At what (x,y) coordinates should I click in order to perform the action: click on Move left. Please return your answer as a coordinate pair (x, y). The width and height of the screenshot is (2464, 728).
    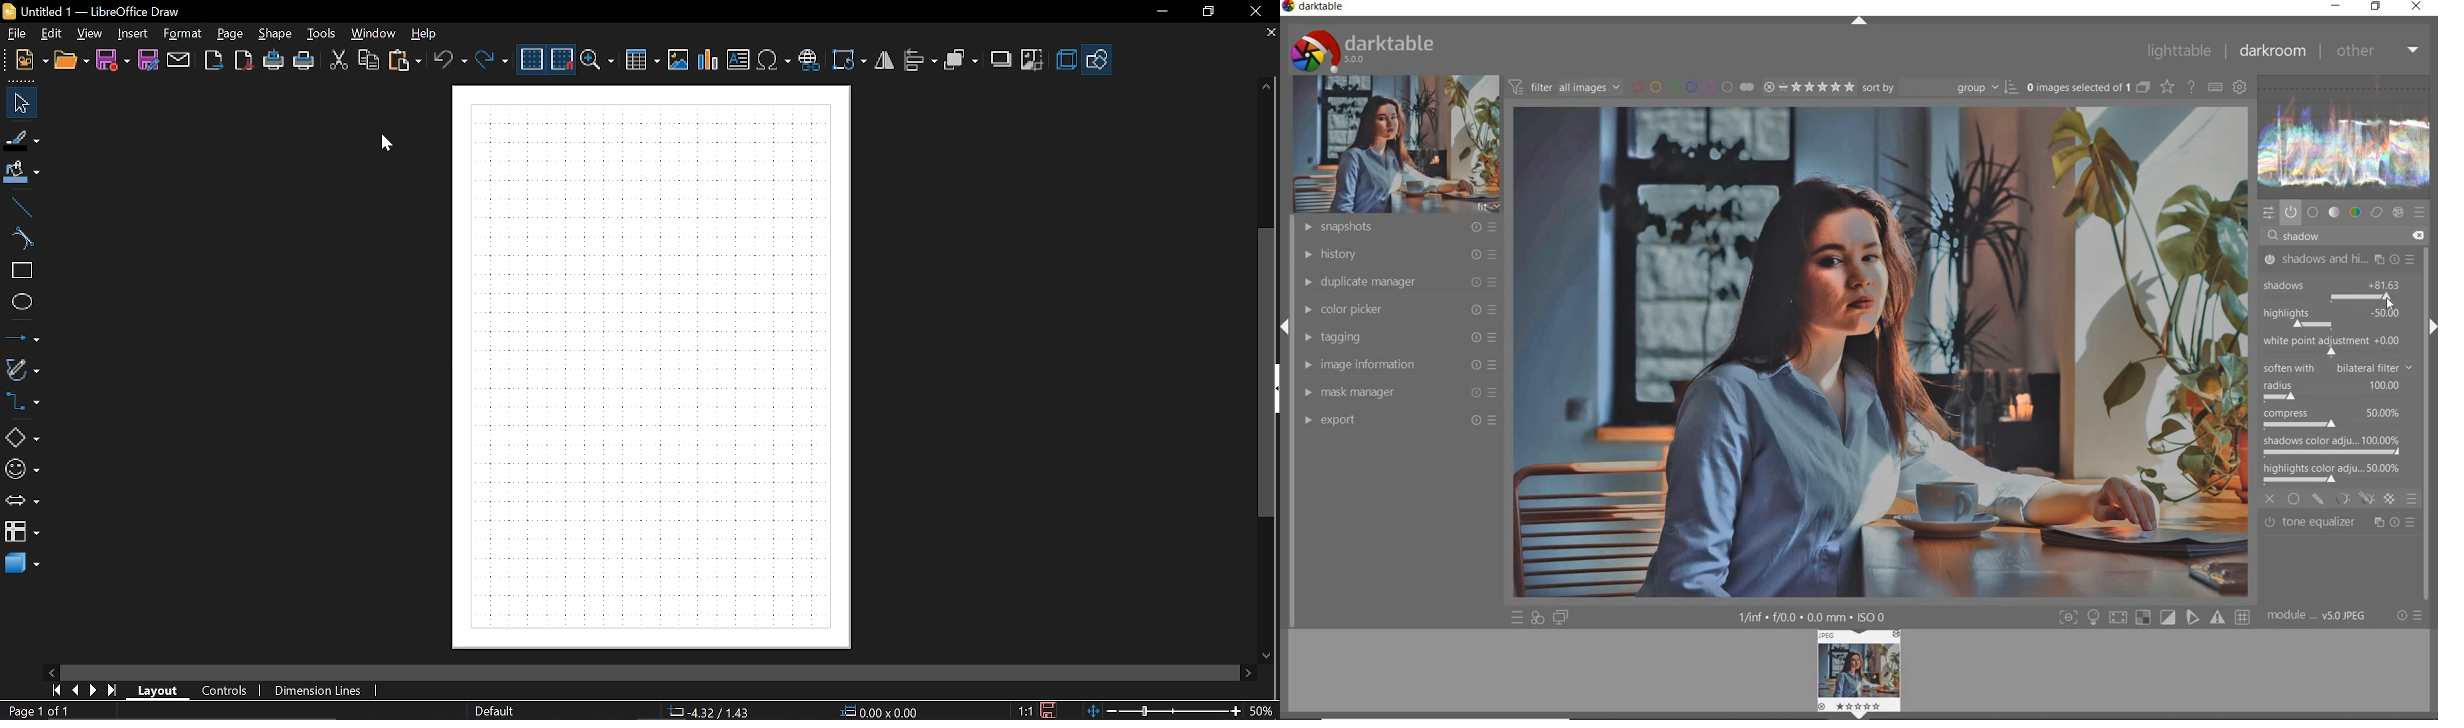
    Looking at the image, I should click on (50, 670).